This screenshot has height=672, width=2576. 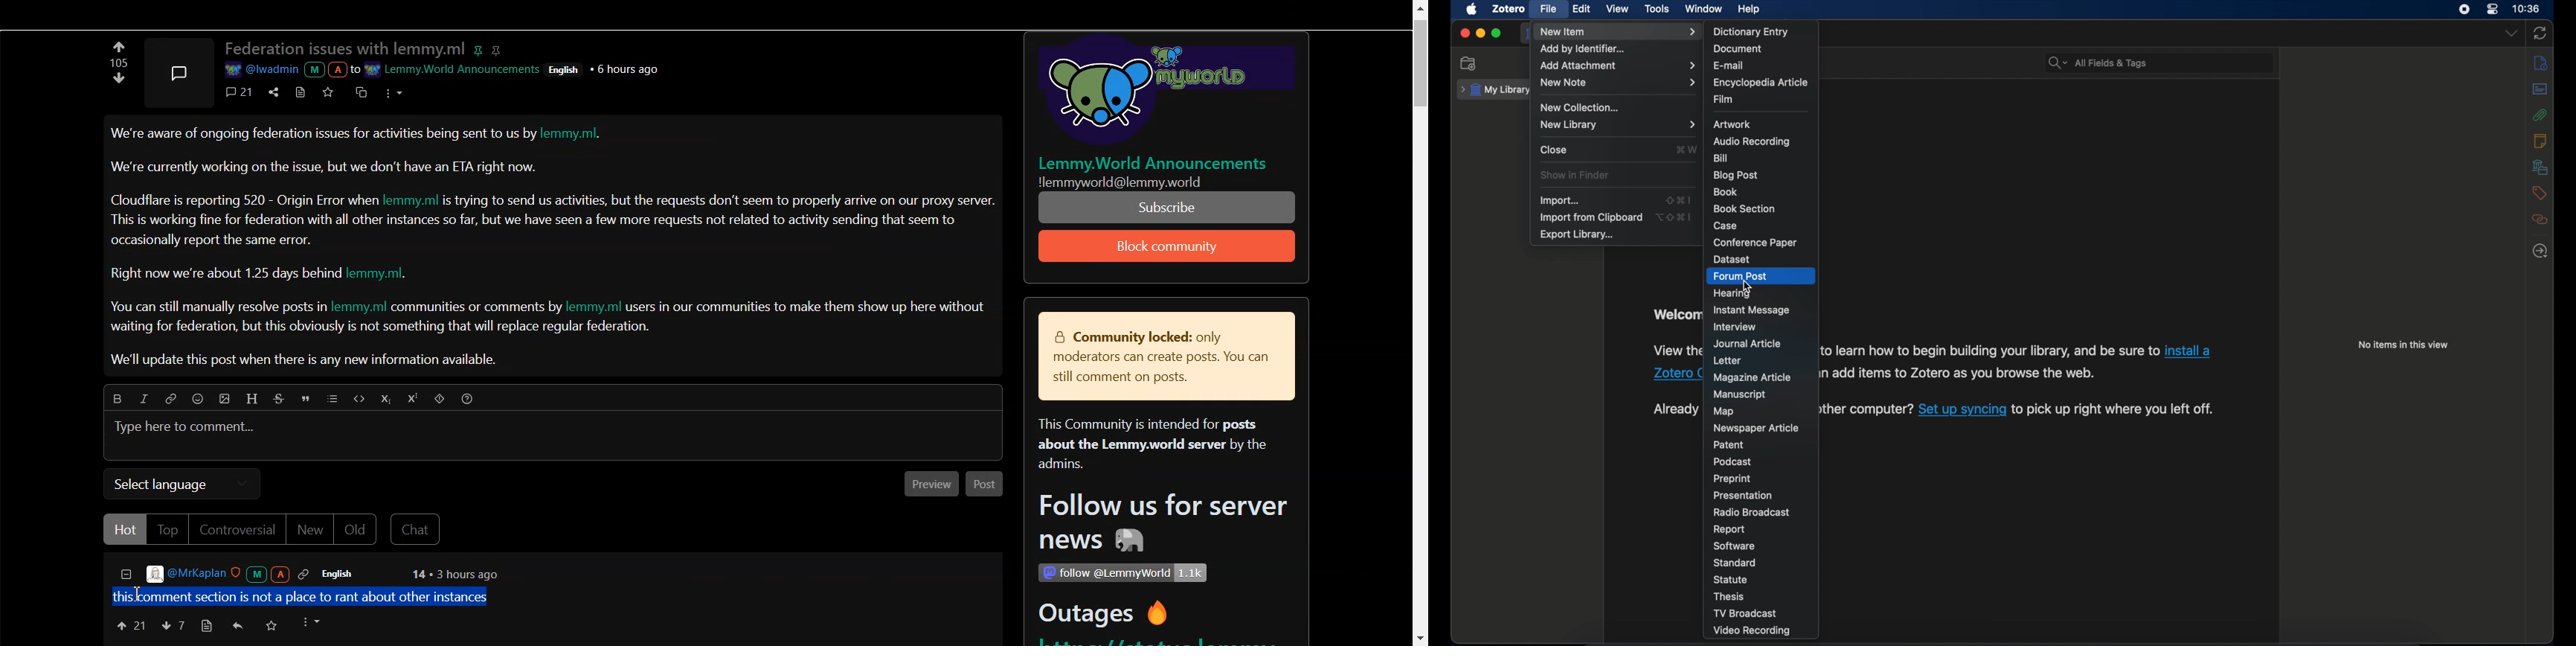 What do you see at coordinates (227, 274) in the screenshot?
I see `Right now we're about 1.25 days behind` at bounding box center [227, 274].